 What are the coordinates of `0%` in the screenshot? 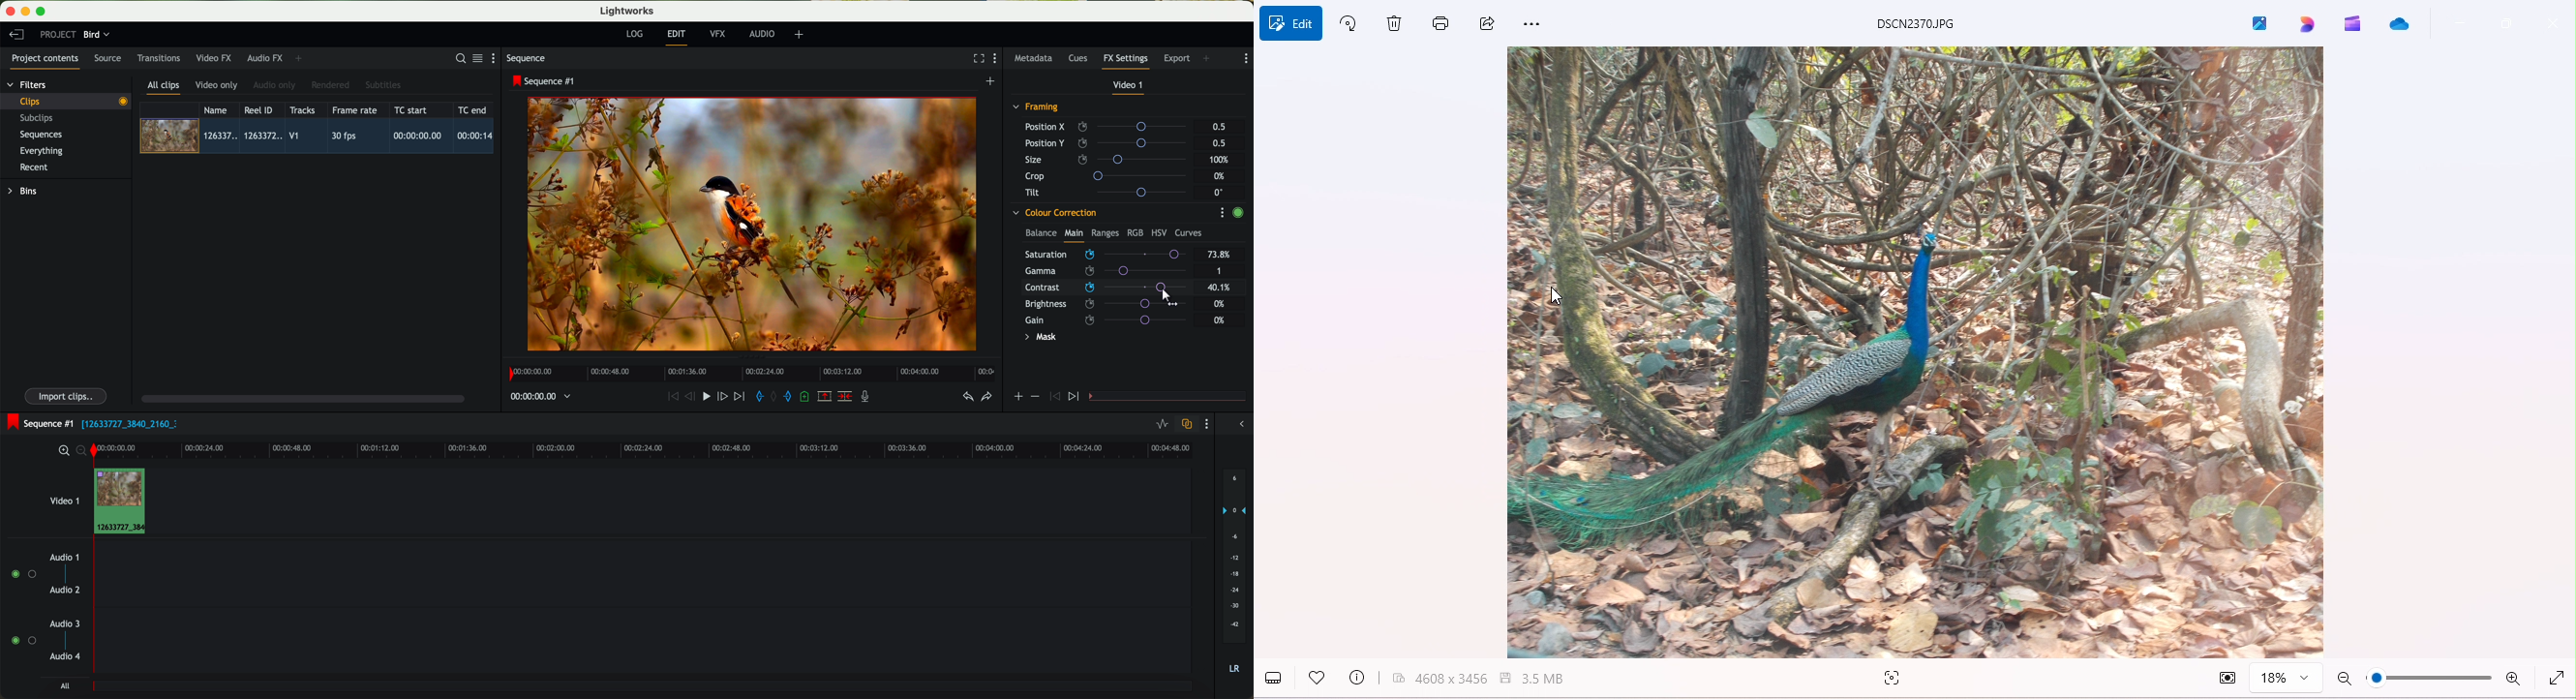 It's located at (1221, 302).